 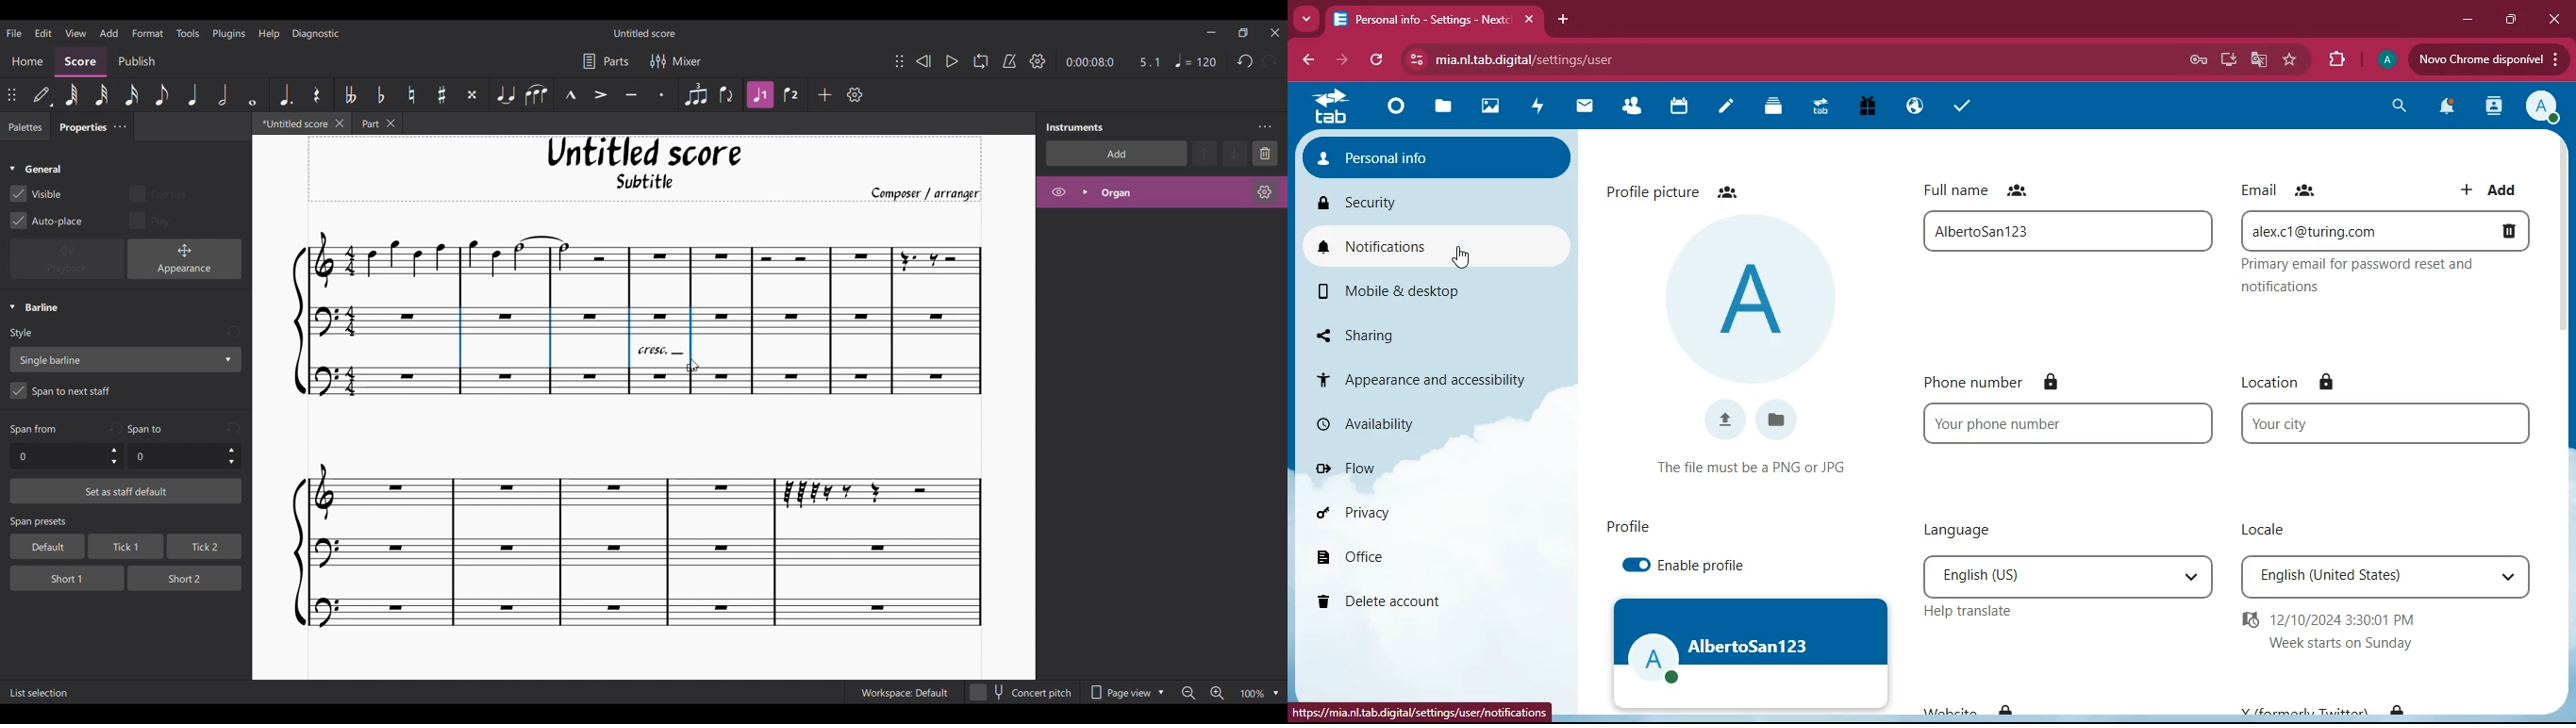 What do you see at coordinates (2540, 108) in the screenshot?
I see `profile` at bounding box center [2540, 108].